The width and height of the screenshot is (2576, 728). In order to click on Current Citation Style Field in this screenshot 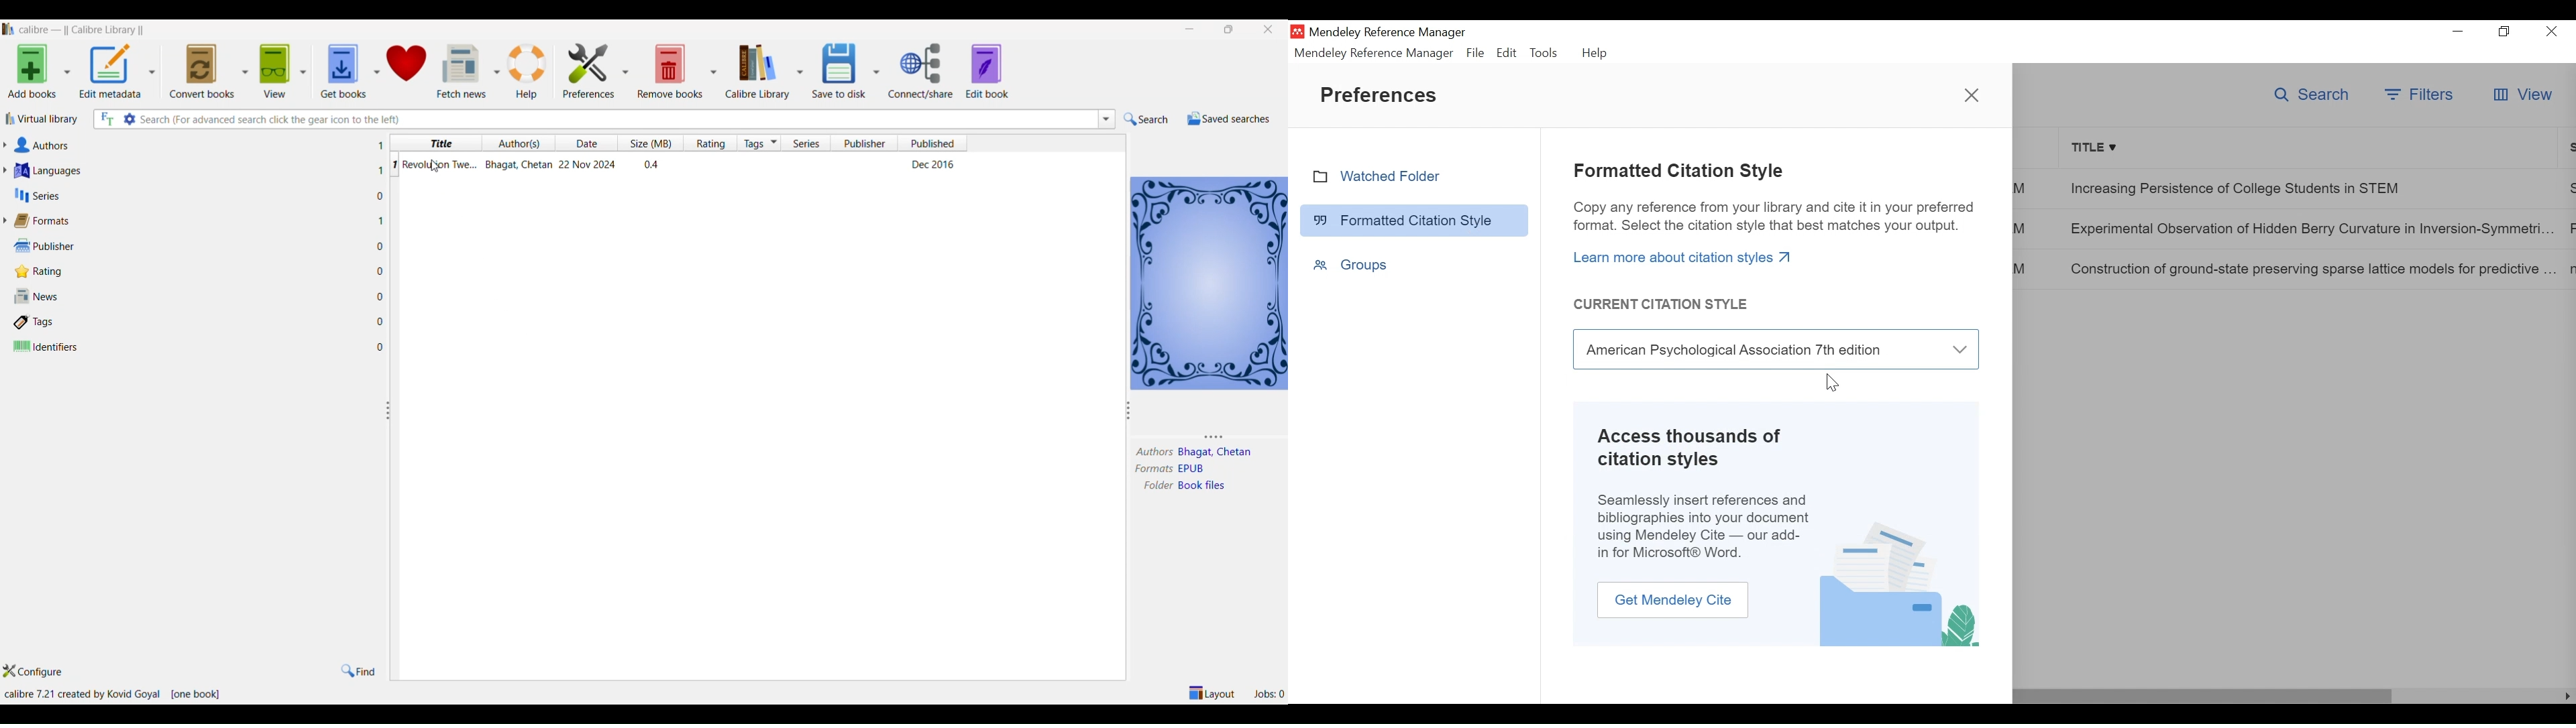, I will do `click(1778, 349)`.